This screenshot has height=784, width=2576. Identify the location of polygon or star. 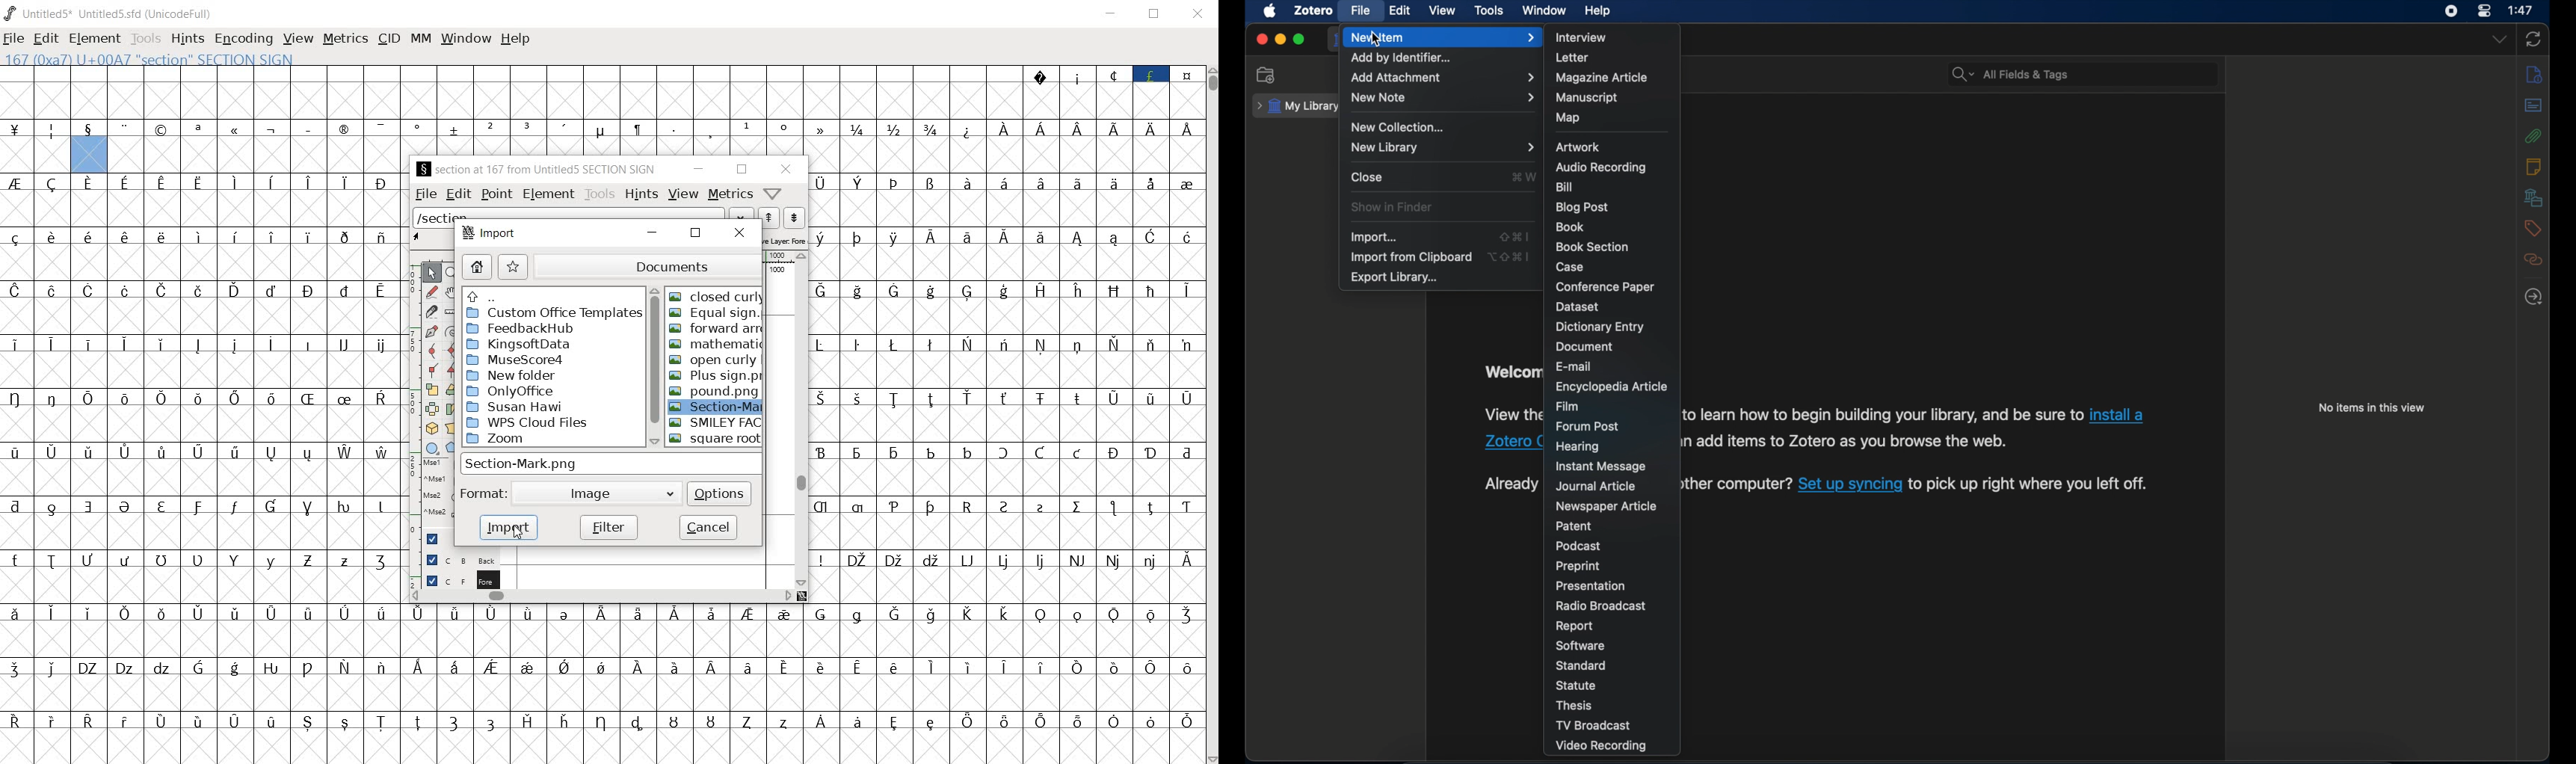
(454, 449).